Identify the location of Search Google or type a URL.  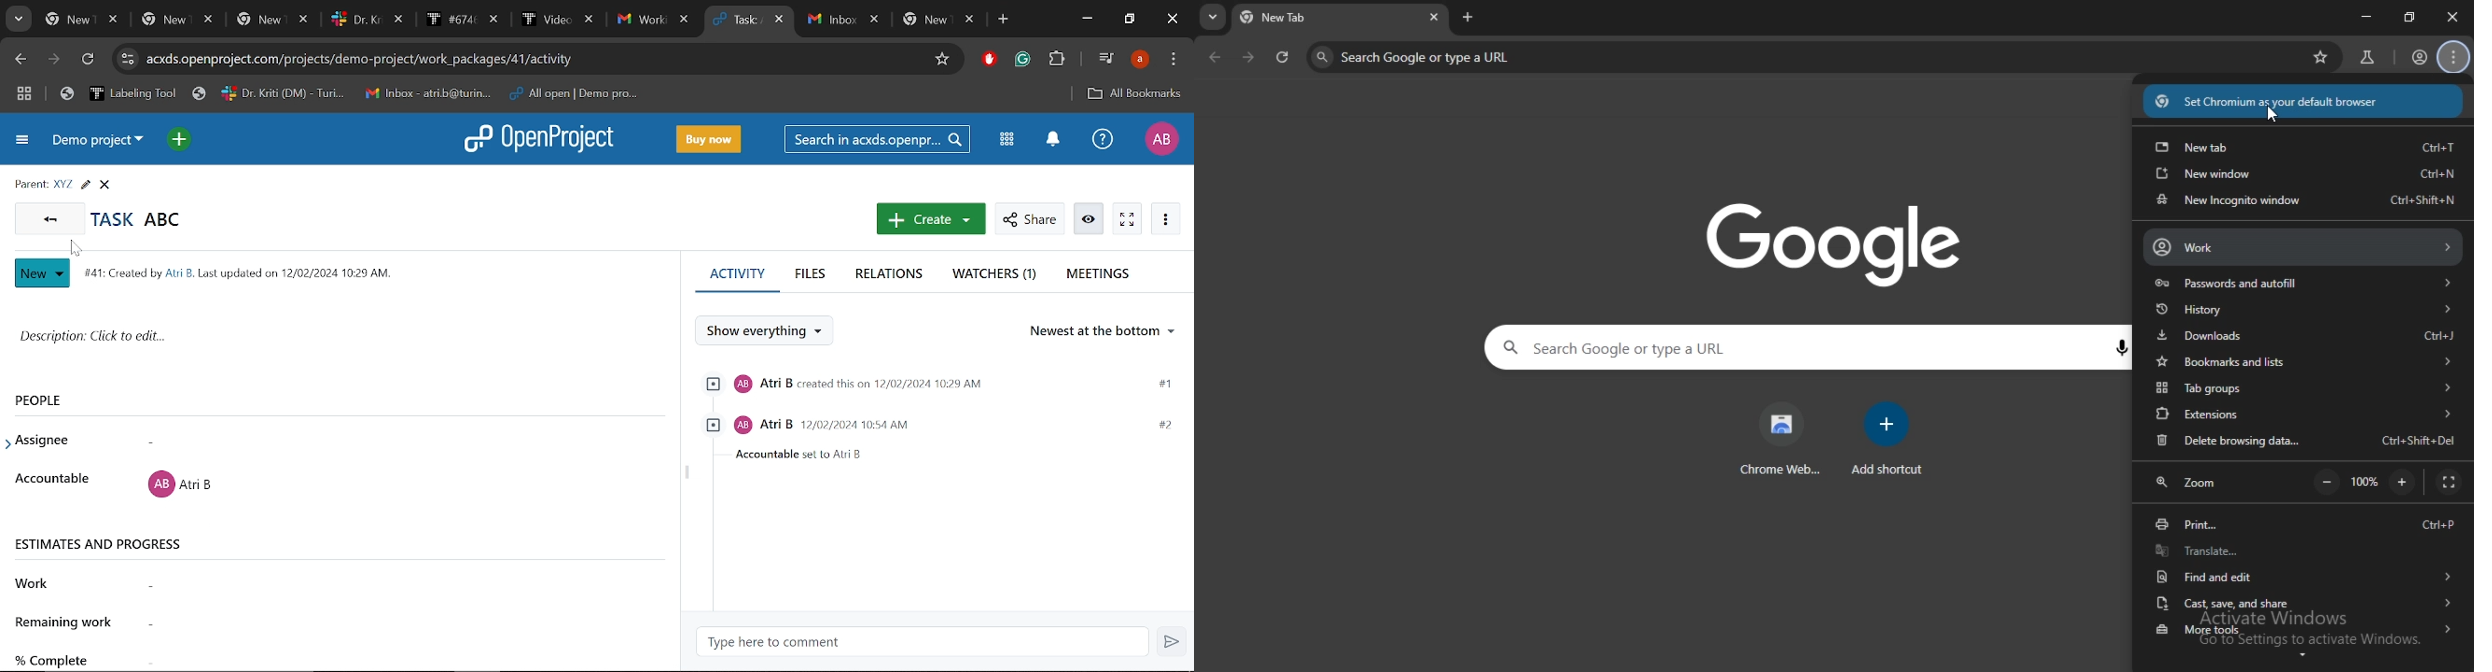
(1794, 348).